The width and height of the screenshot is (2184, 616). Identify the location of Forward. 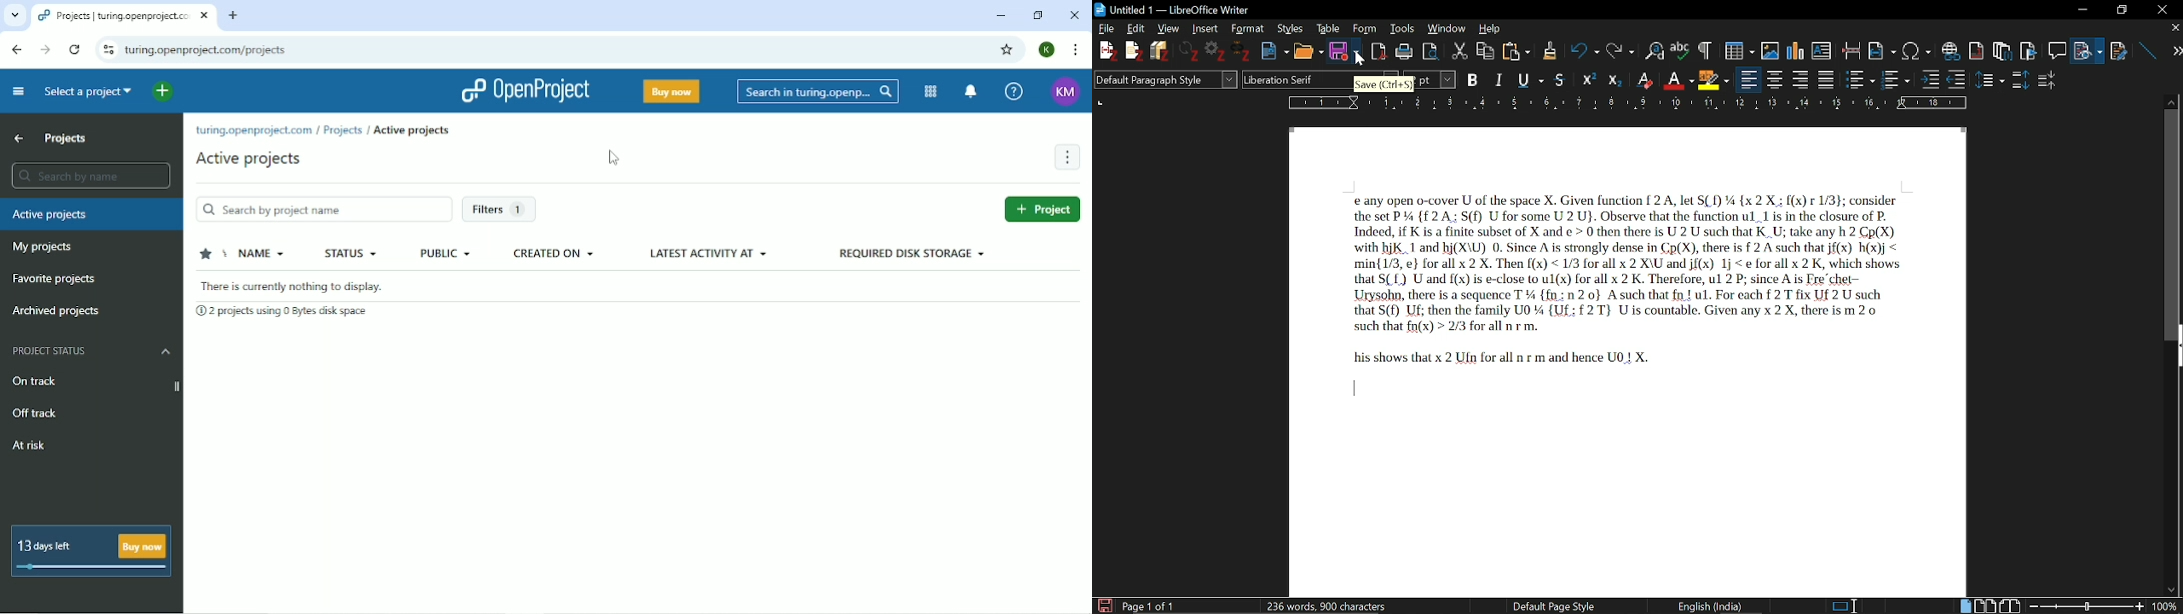
(45, 50).